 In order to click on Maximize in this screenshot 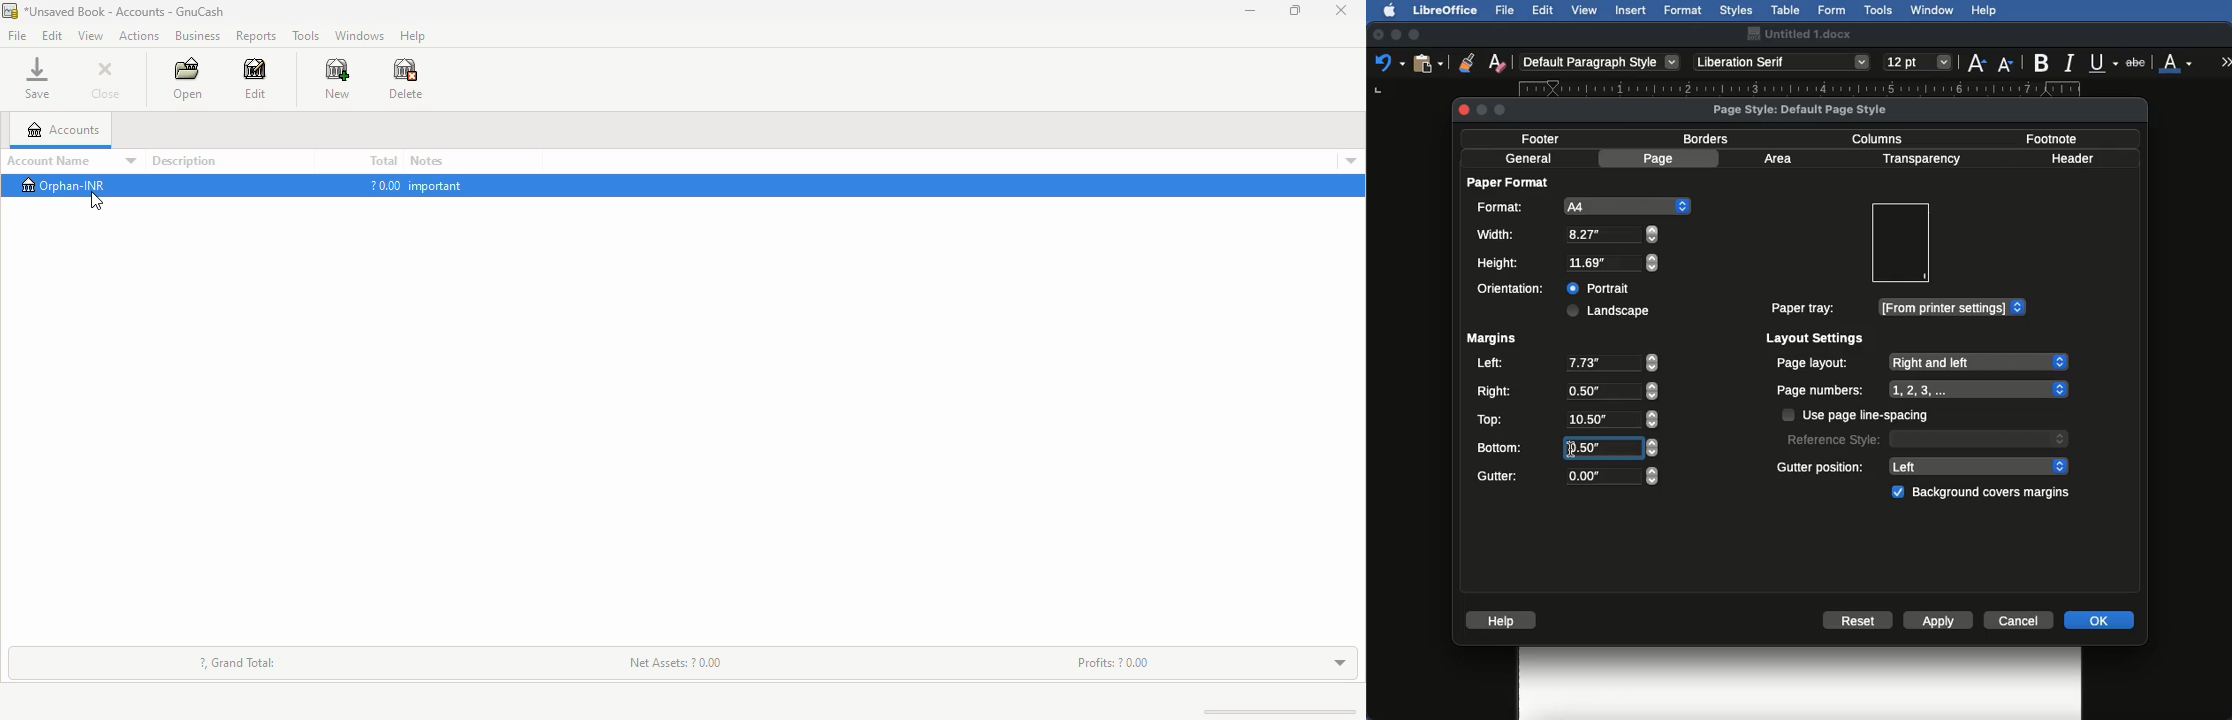, I will do `click(1416, 34)`.